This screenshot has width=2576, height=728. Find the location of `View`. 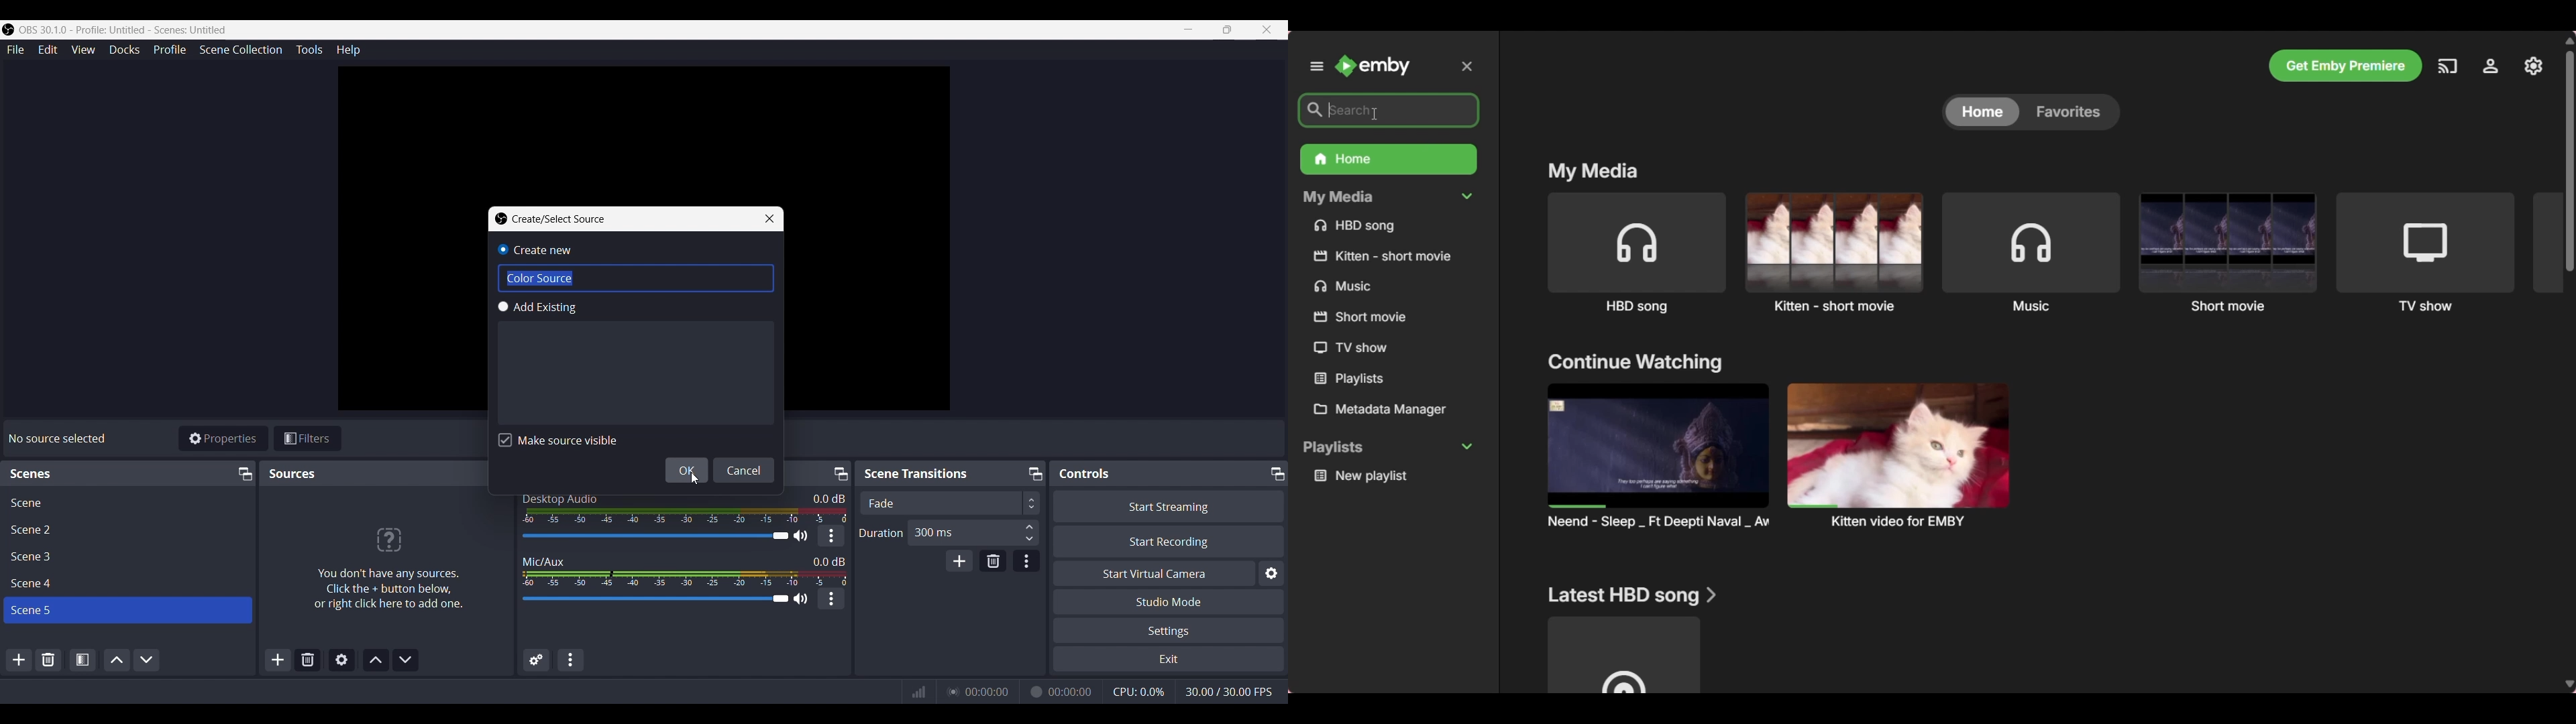

View is located at coordinates (83, 50).